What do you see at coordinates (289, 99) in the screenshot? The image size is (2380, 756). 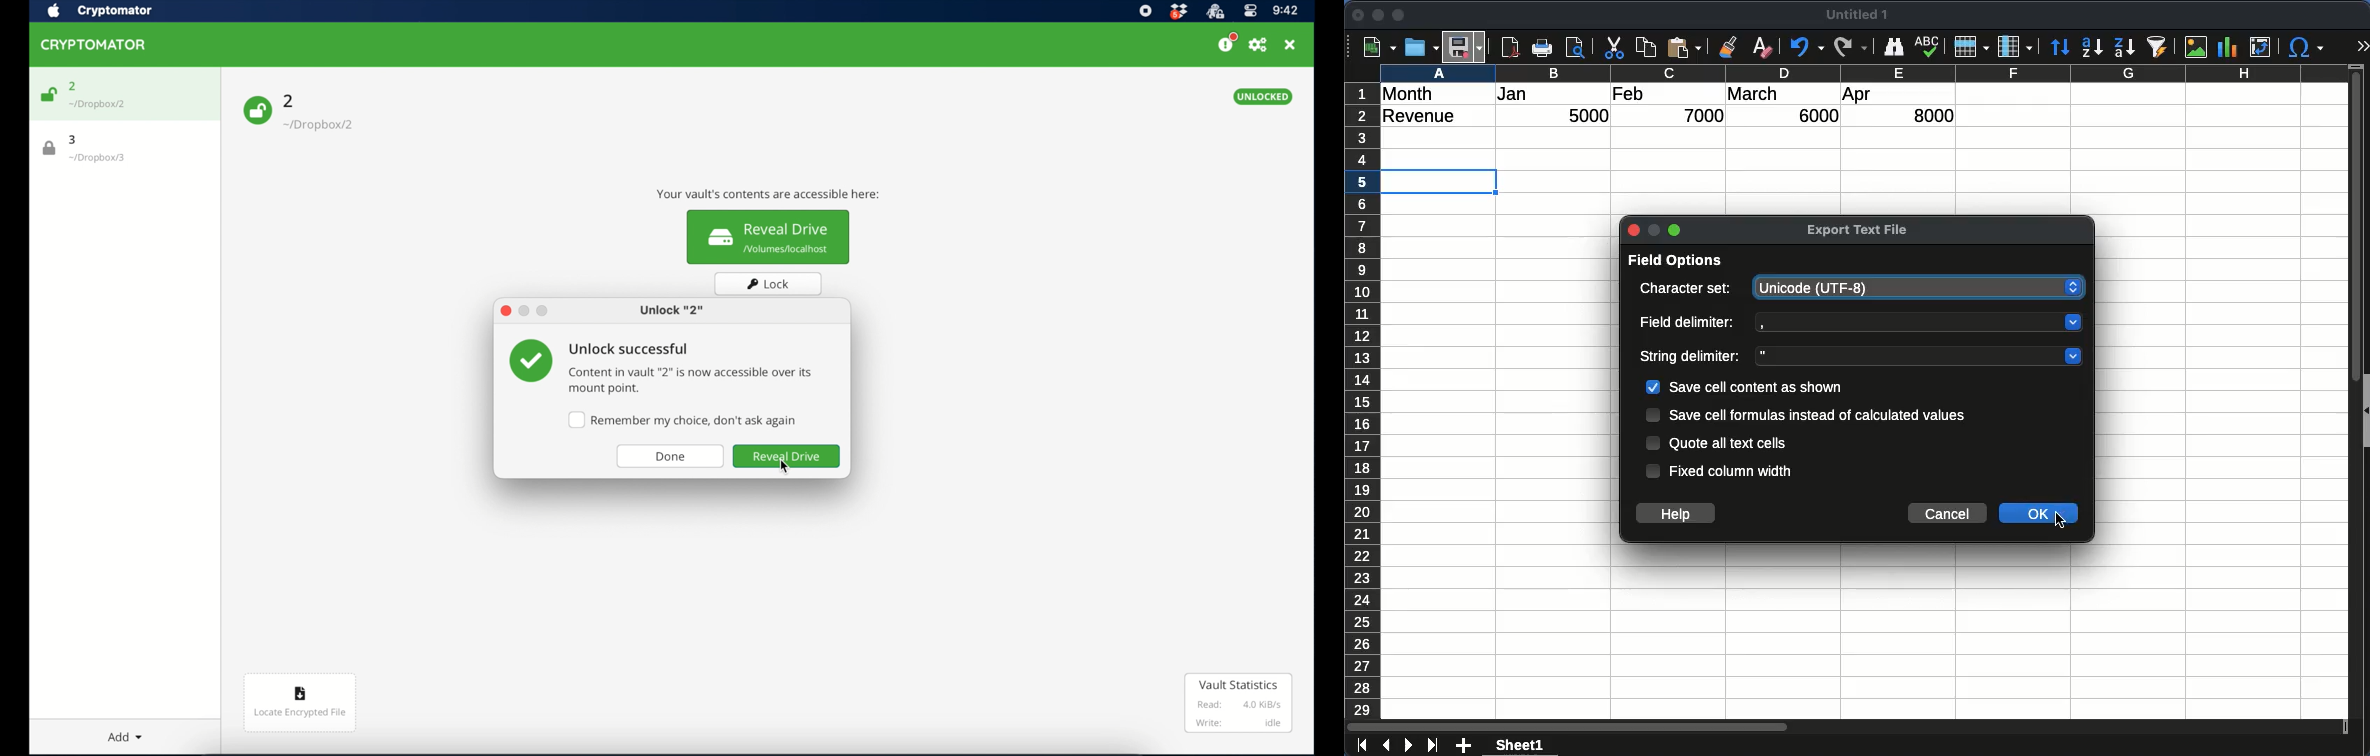 I see `2` at bounding box center [289, 99].